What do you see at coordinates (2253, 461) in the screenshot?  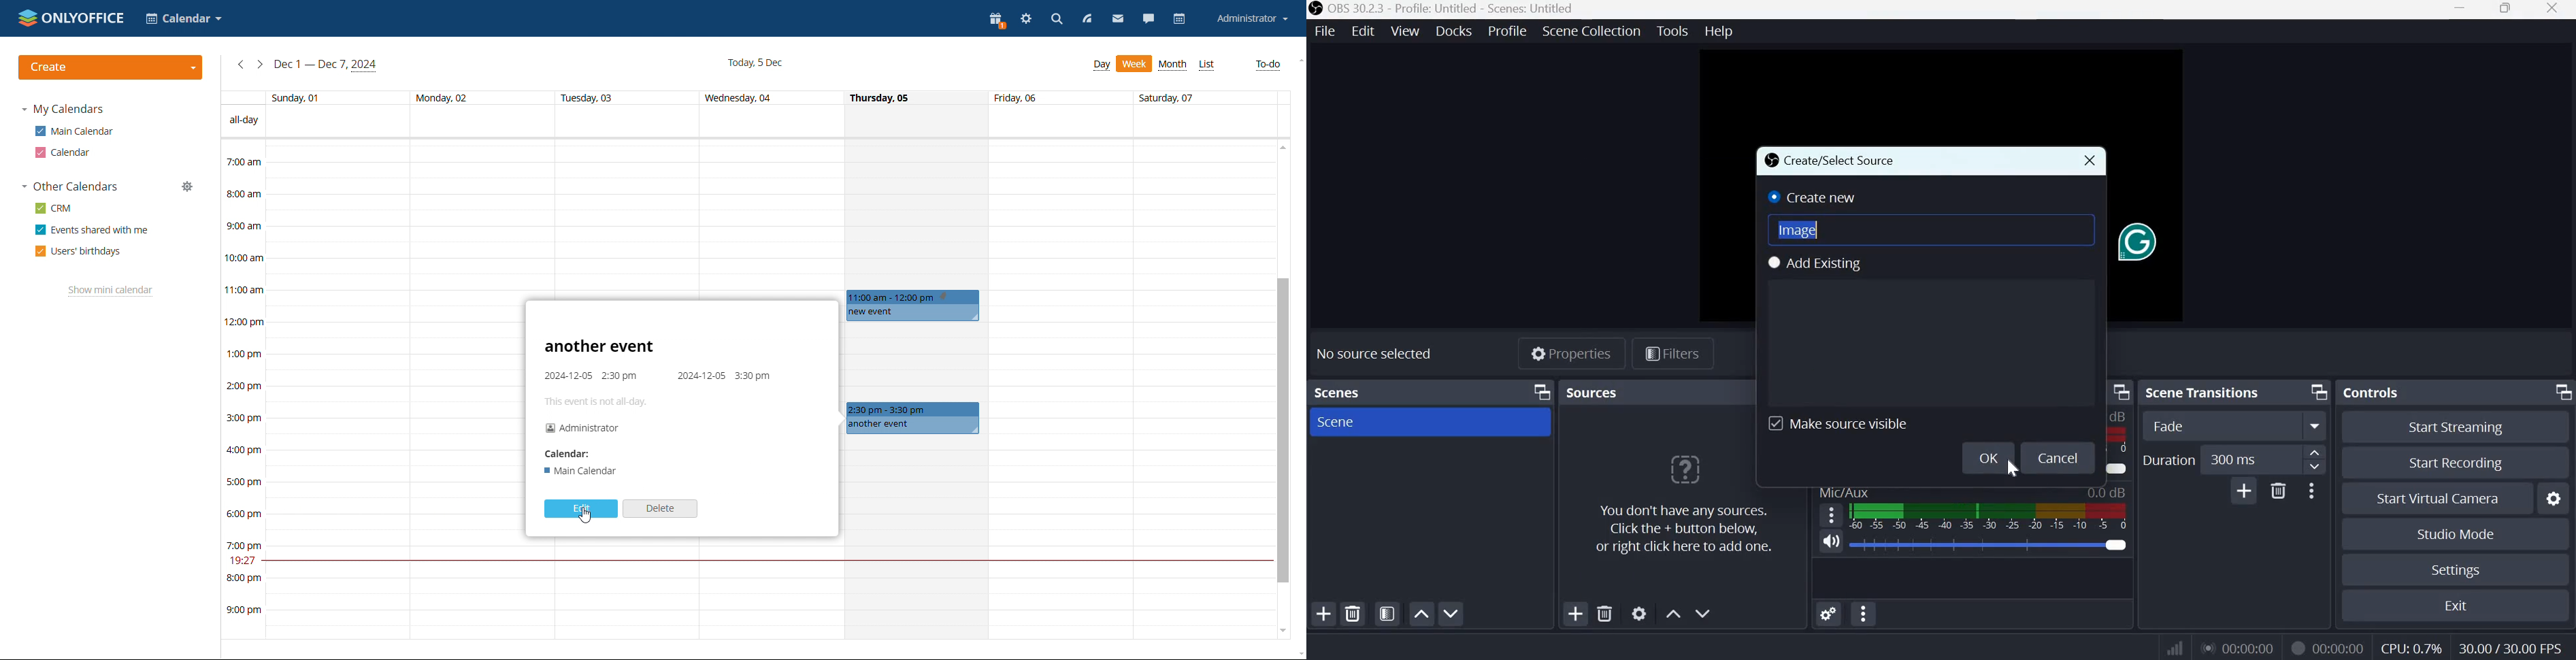 I see `300 ms` at bounding box center [2253, 461].